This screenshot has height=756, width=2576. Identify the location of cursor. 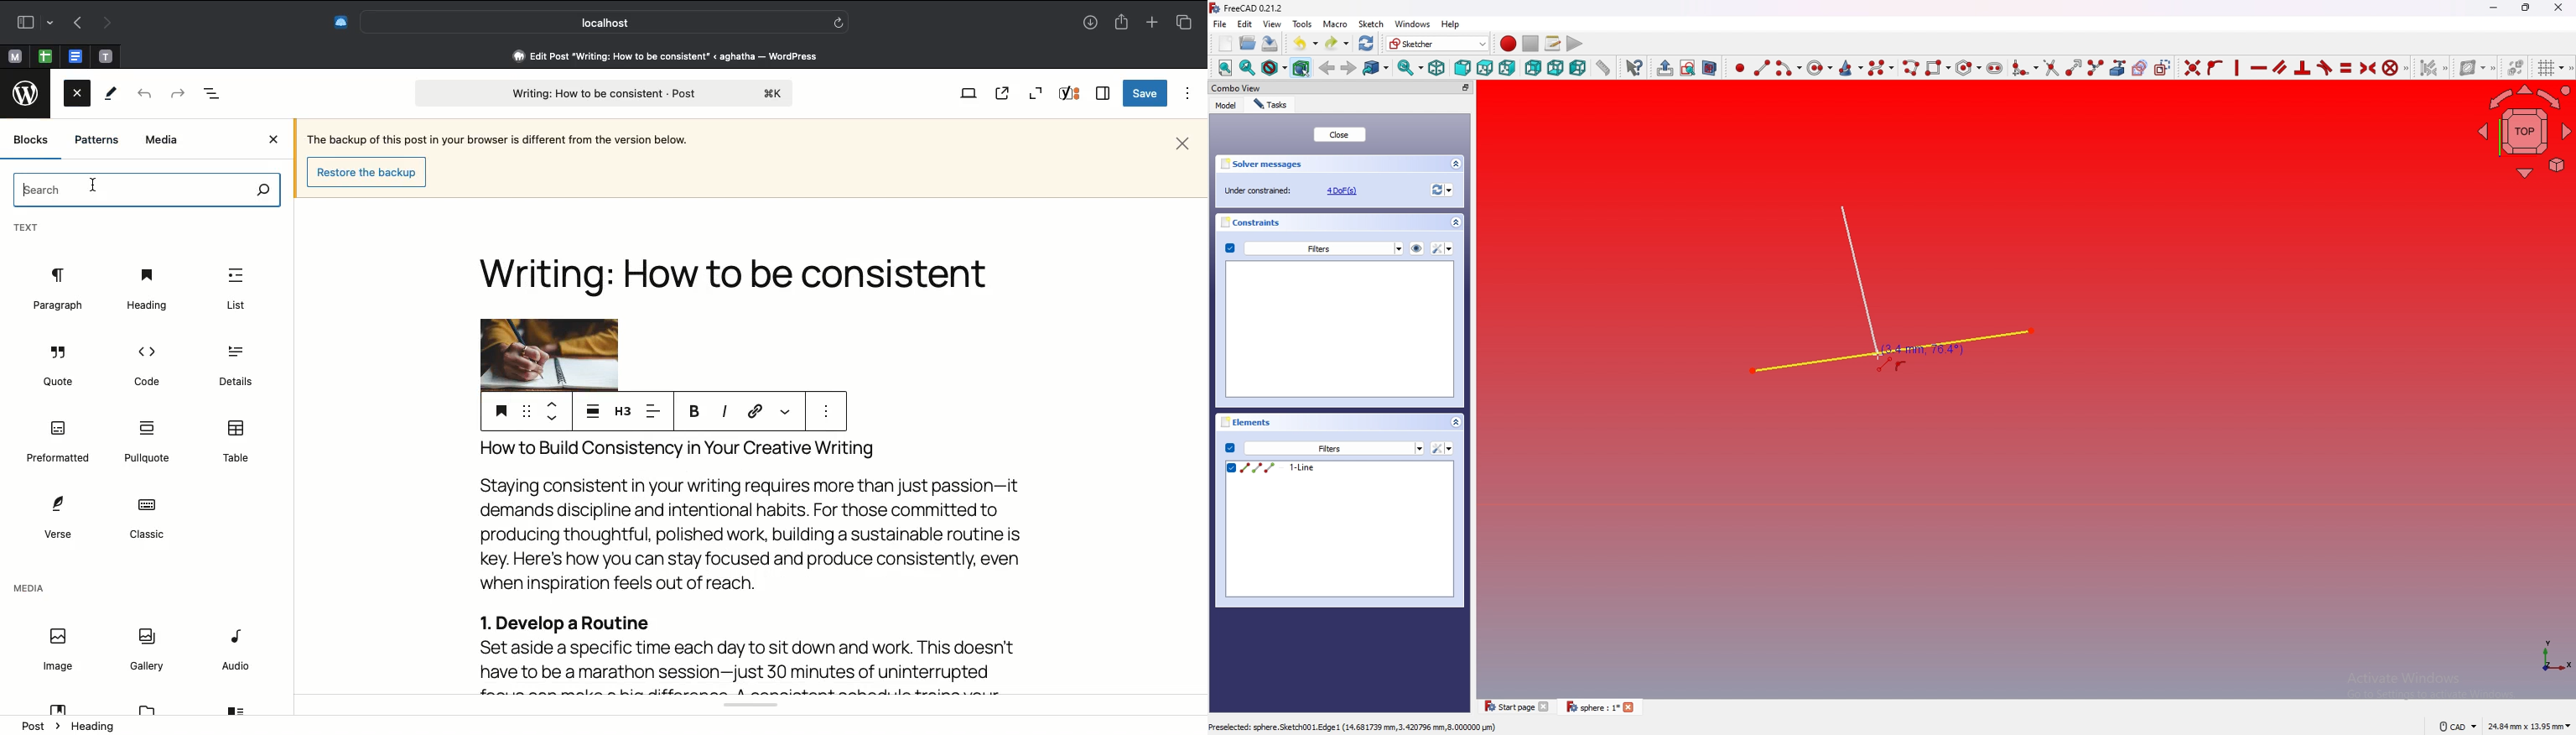
(92, 185).